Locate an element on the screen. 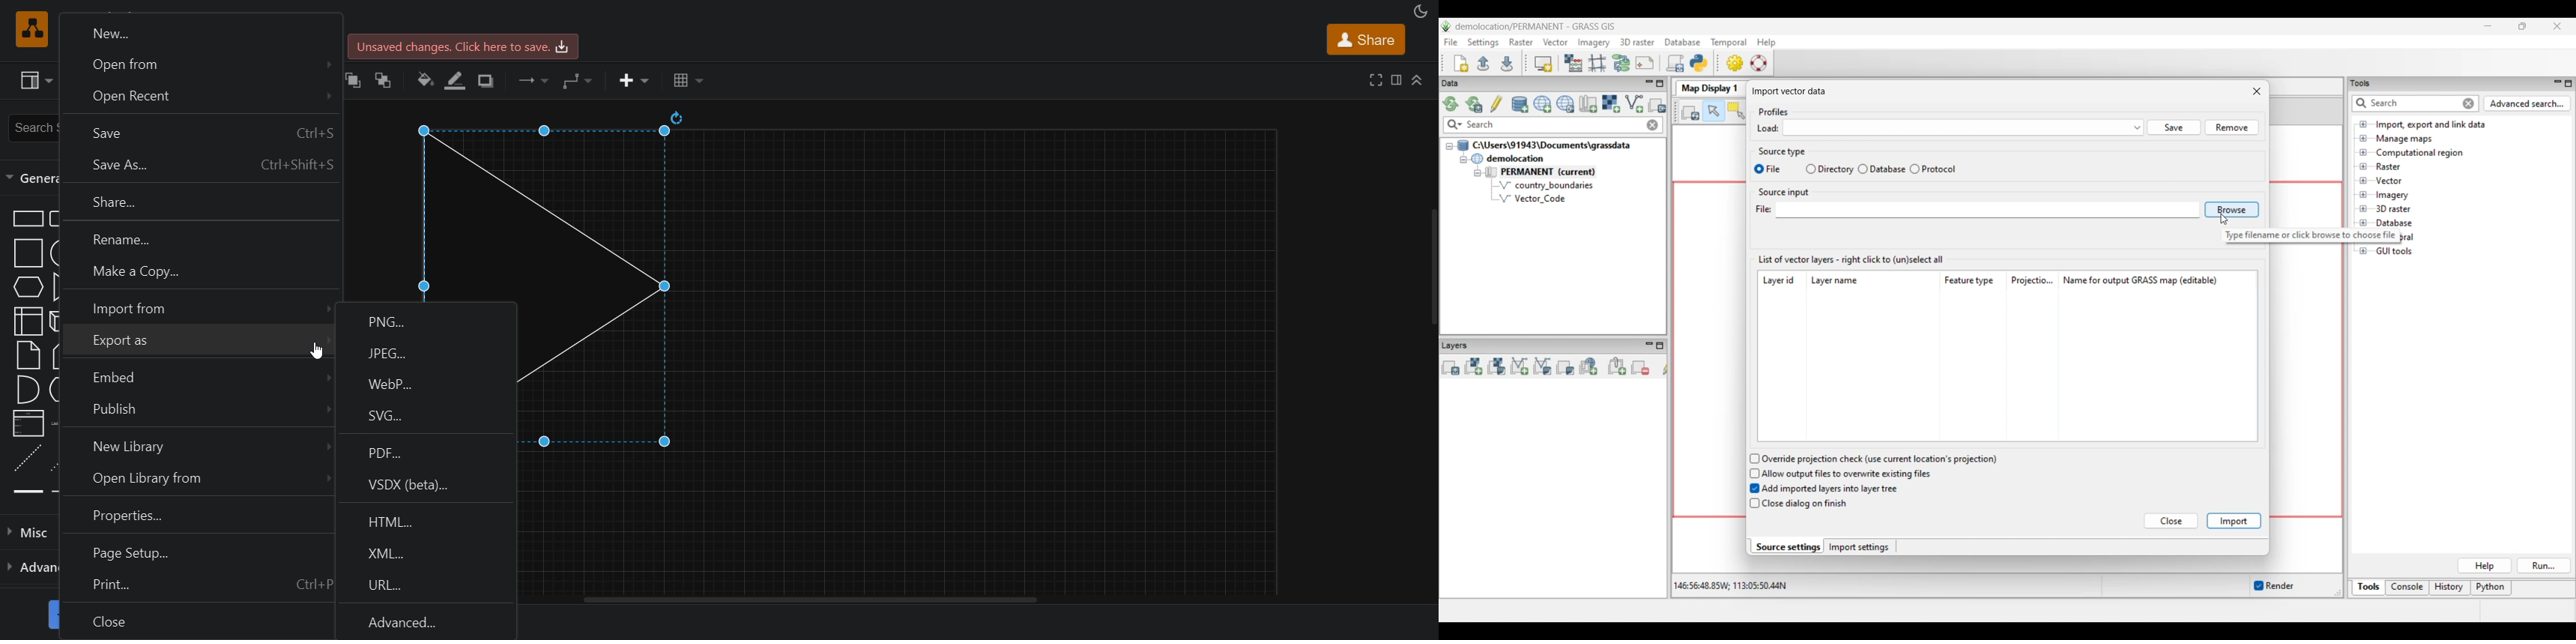 The width and height of the screenshot is (2576, 644). link is located at coordinates (27, 492).